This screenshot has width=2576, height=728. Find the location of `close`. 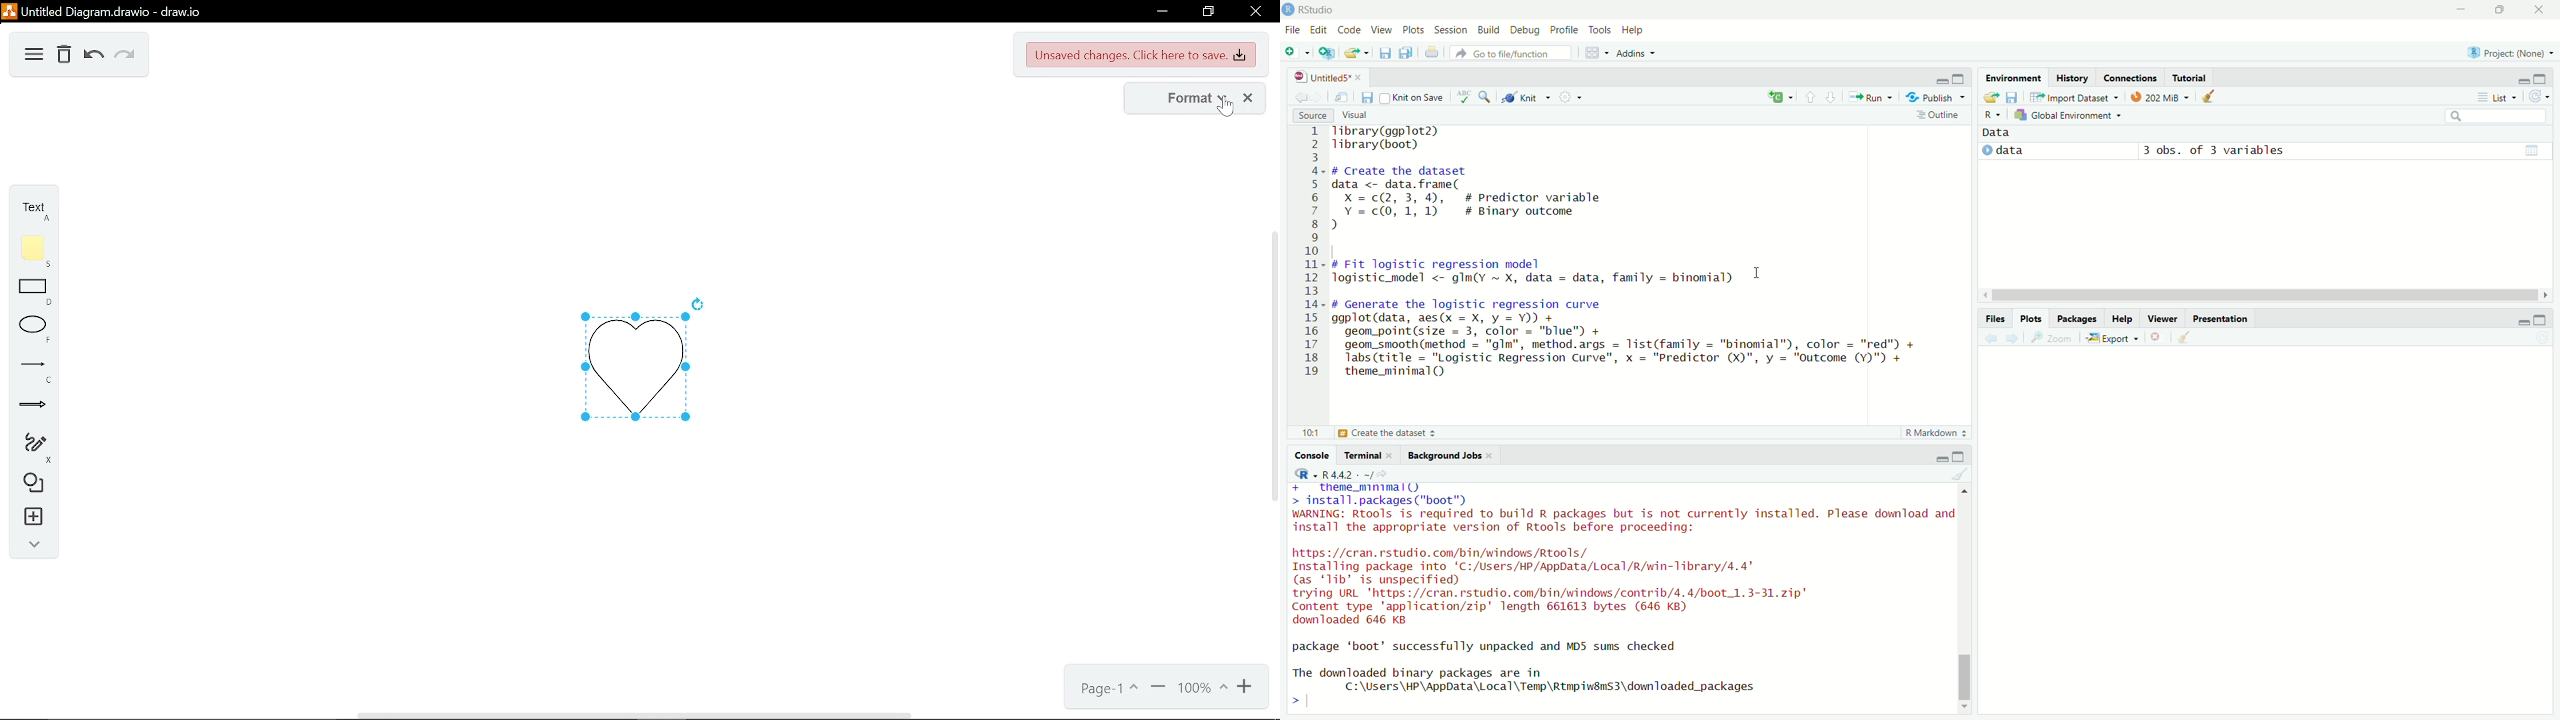

close is located at coordinates (1359, 78).